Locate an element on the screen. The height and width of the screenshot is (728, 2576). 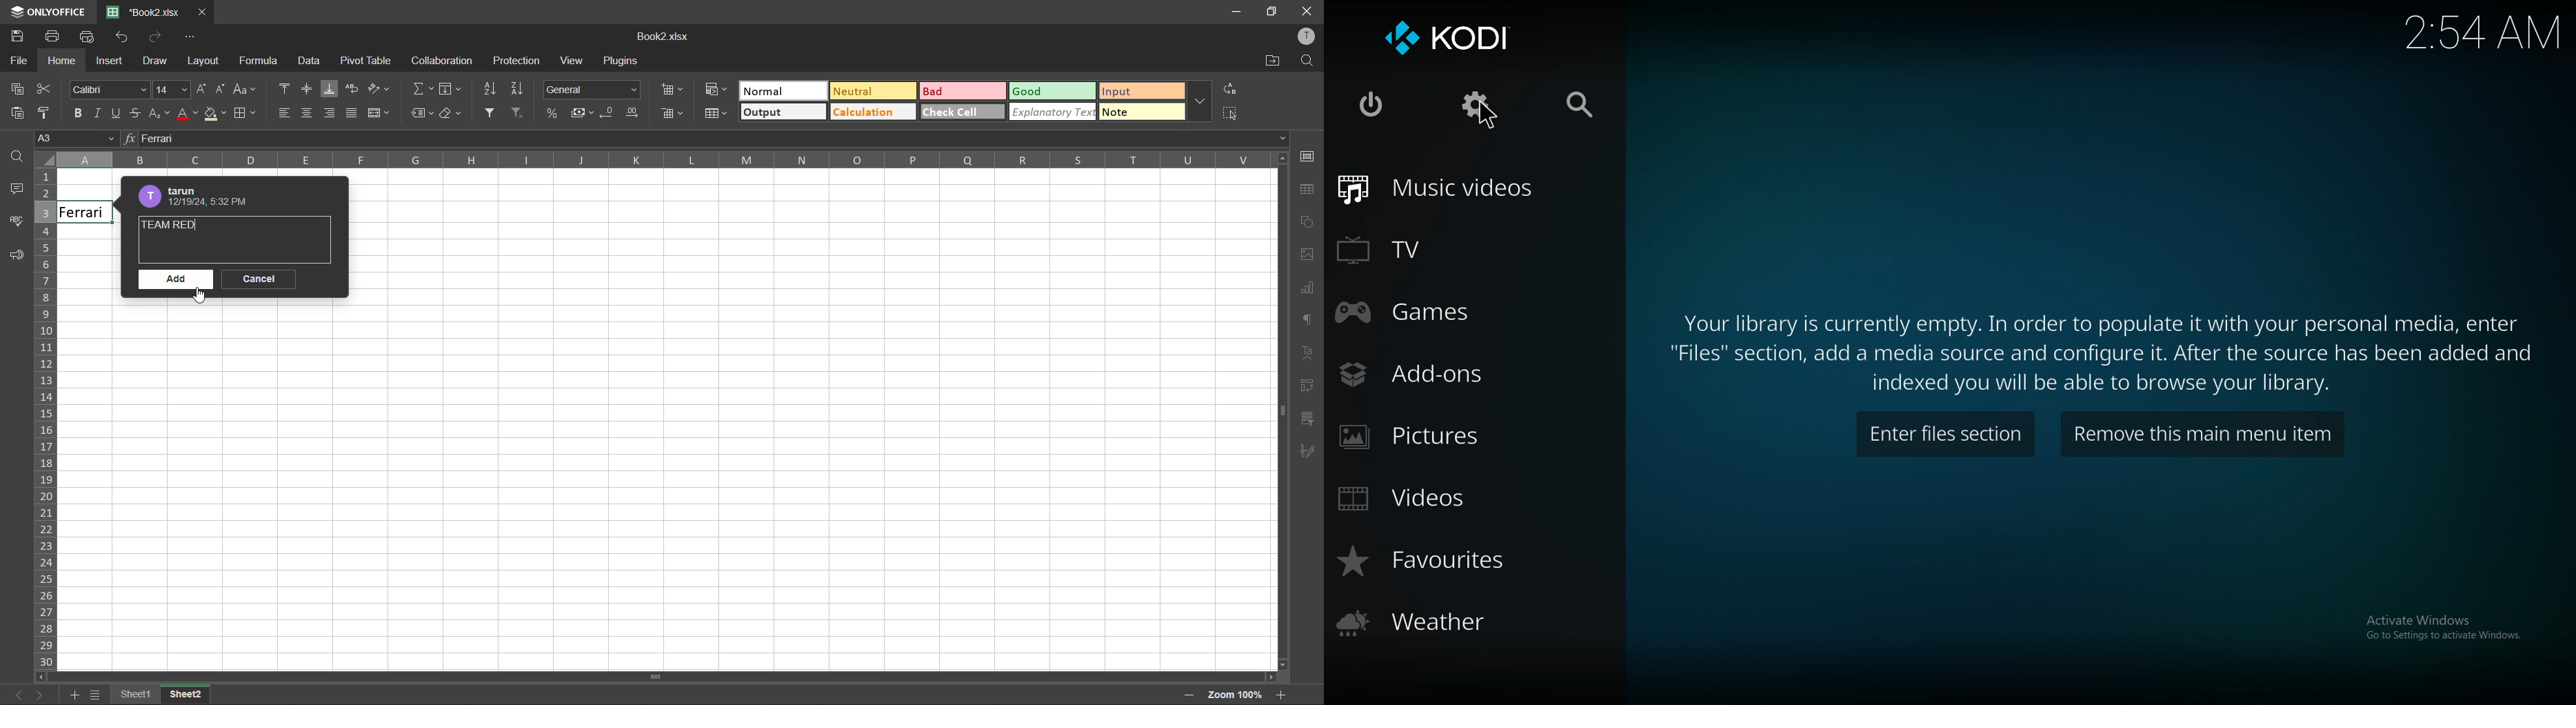
redo is located at coordinates (158, 38).